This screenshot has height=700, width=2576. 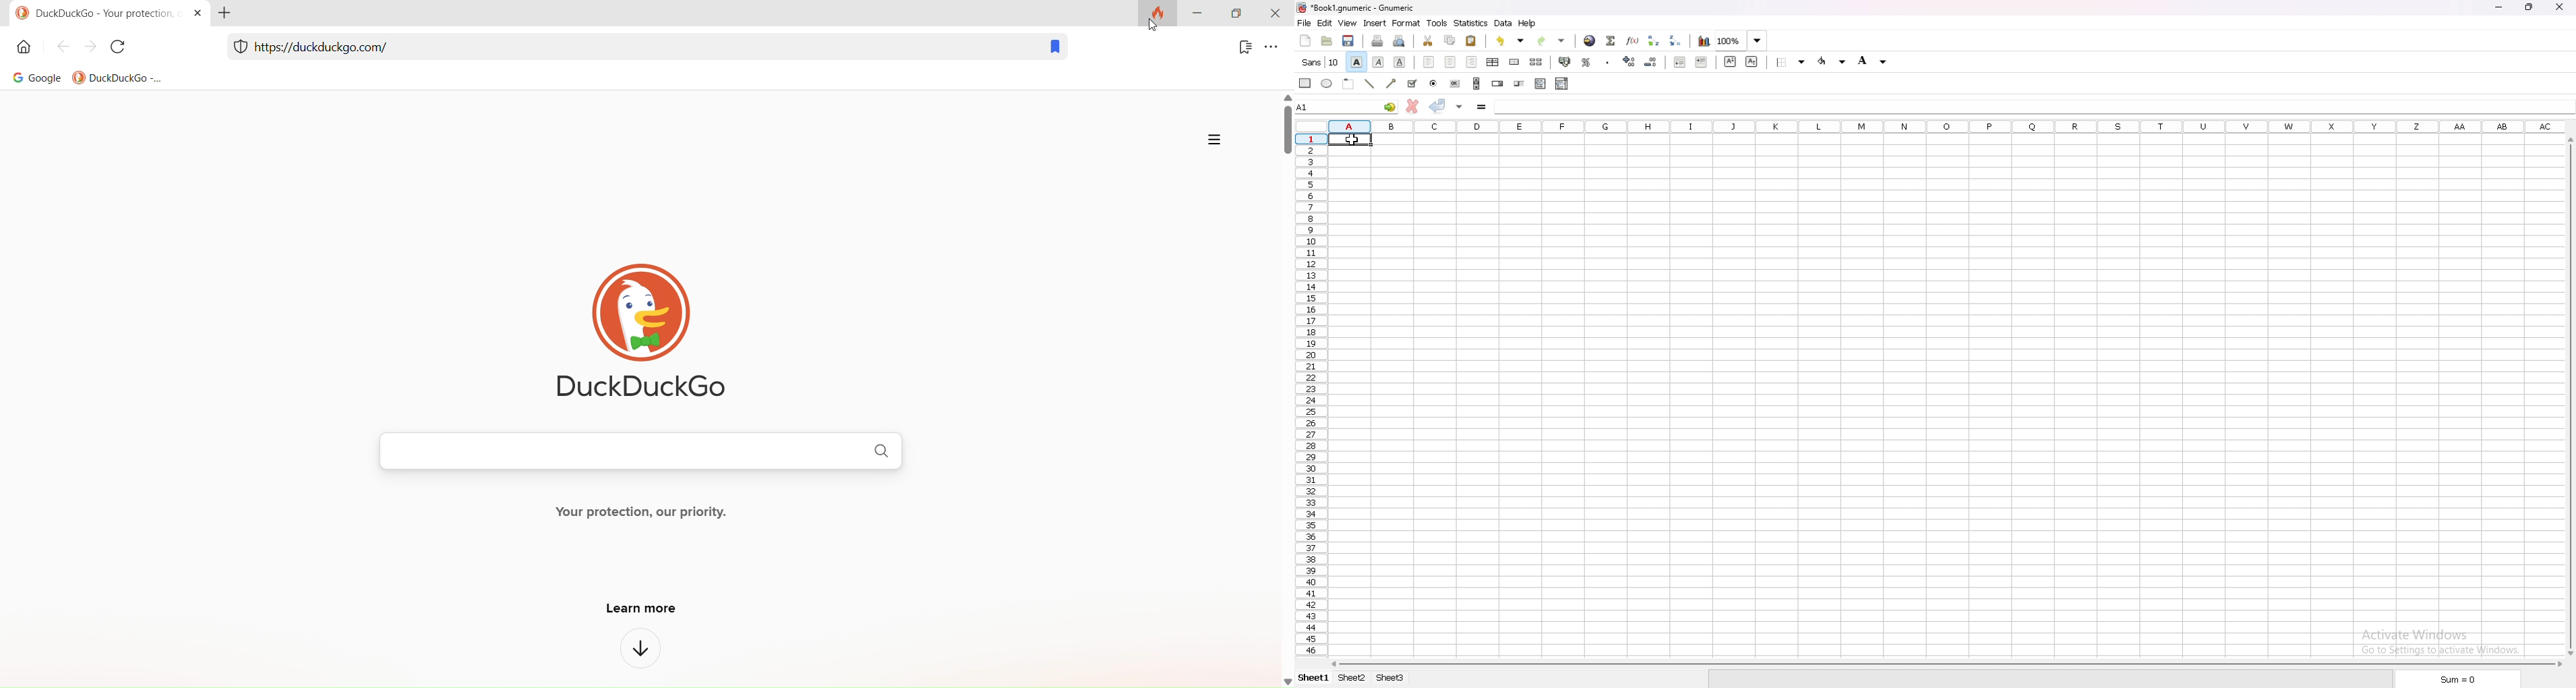 I want to click on statistics, so click(x=1472, y=23).